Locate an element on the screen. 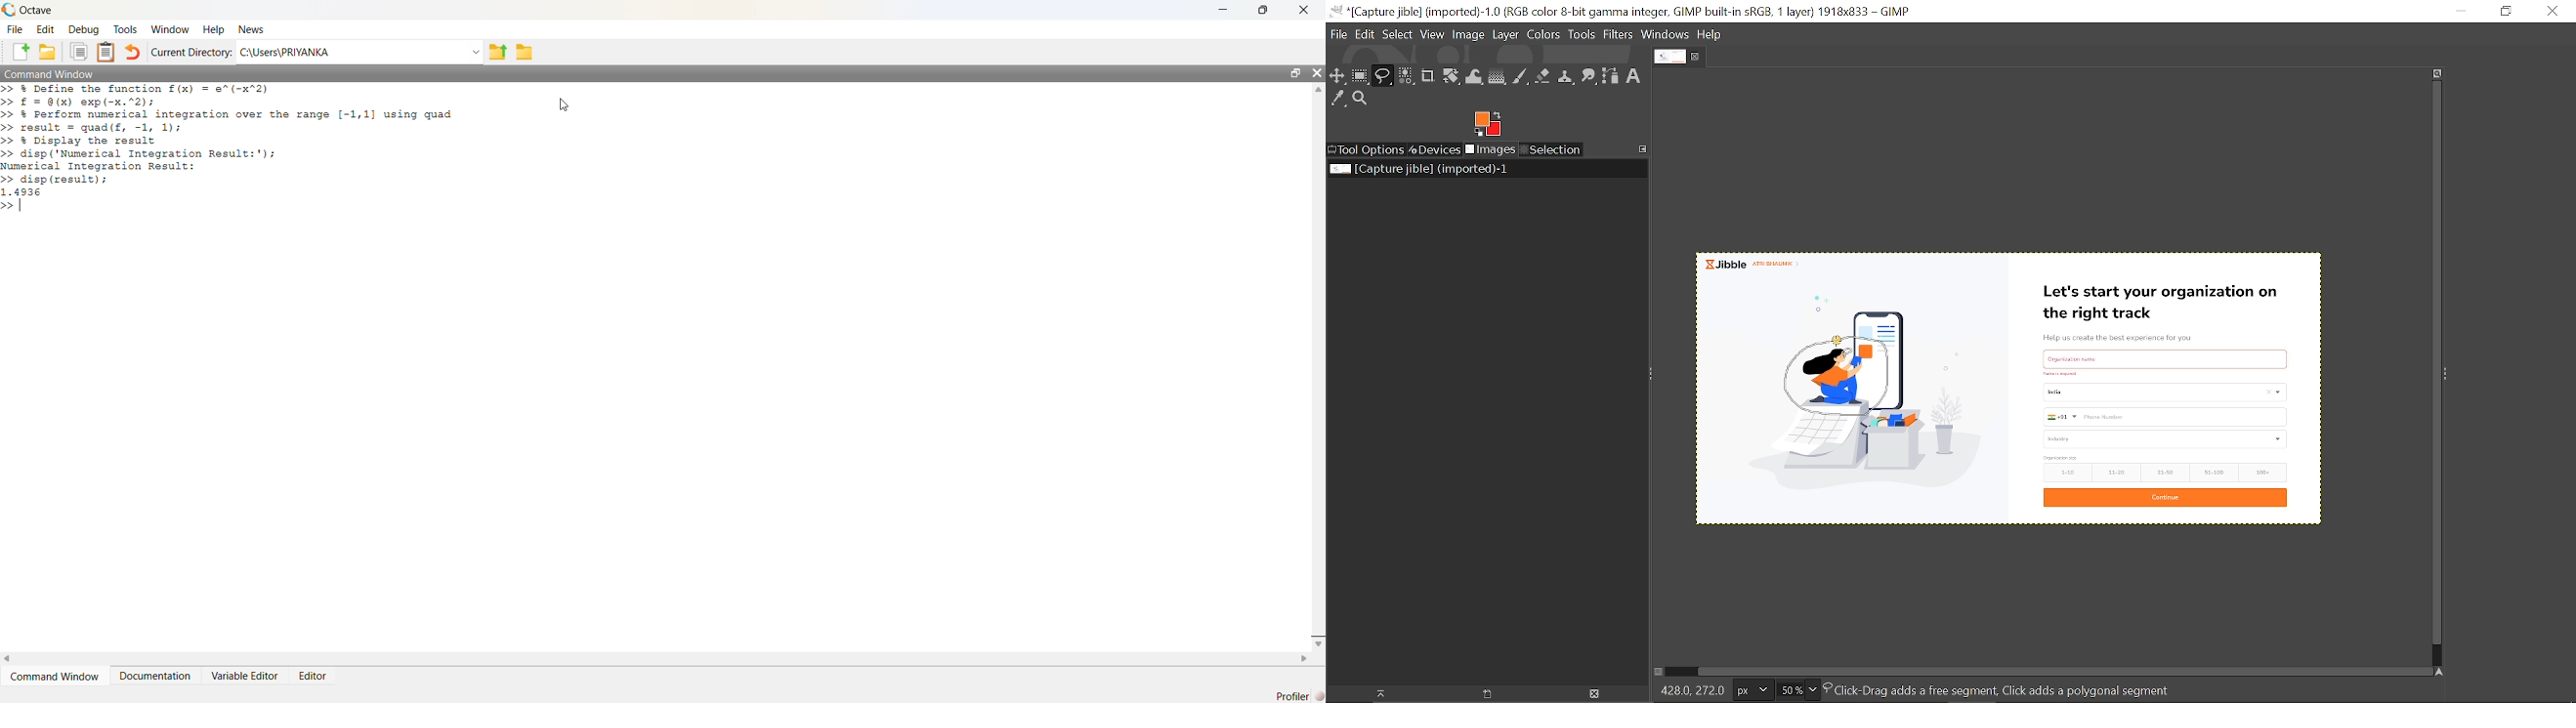  File is located at coordinates (17, 29).